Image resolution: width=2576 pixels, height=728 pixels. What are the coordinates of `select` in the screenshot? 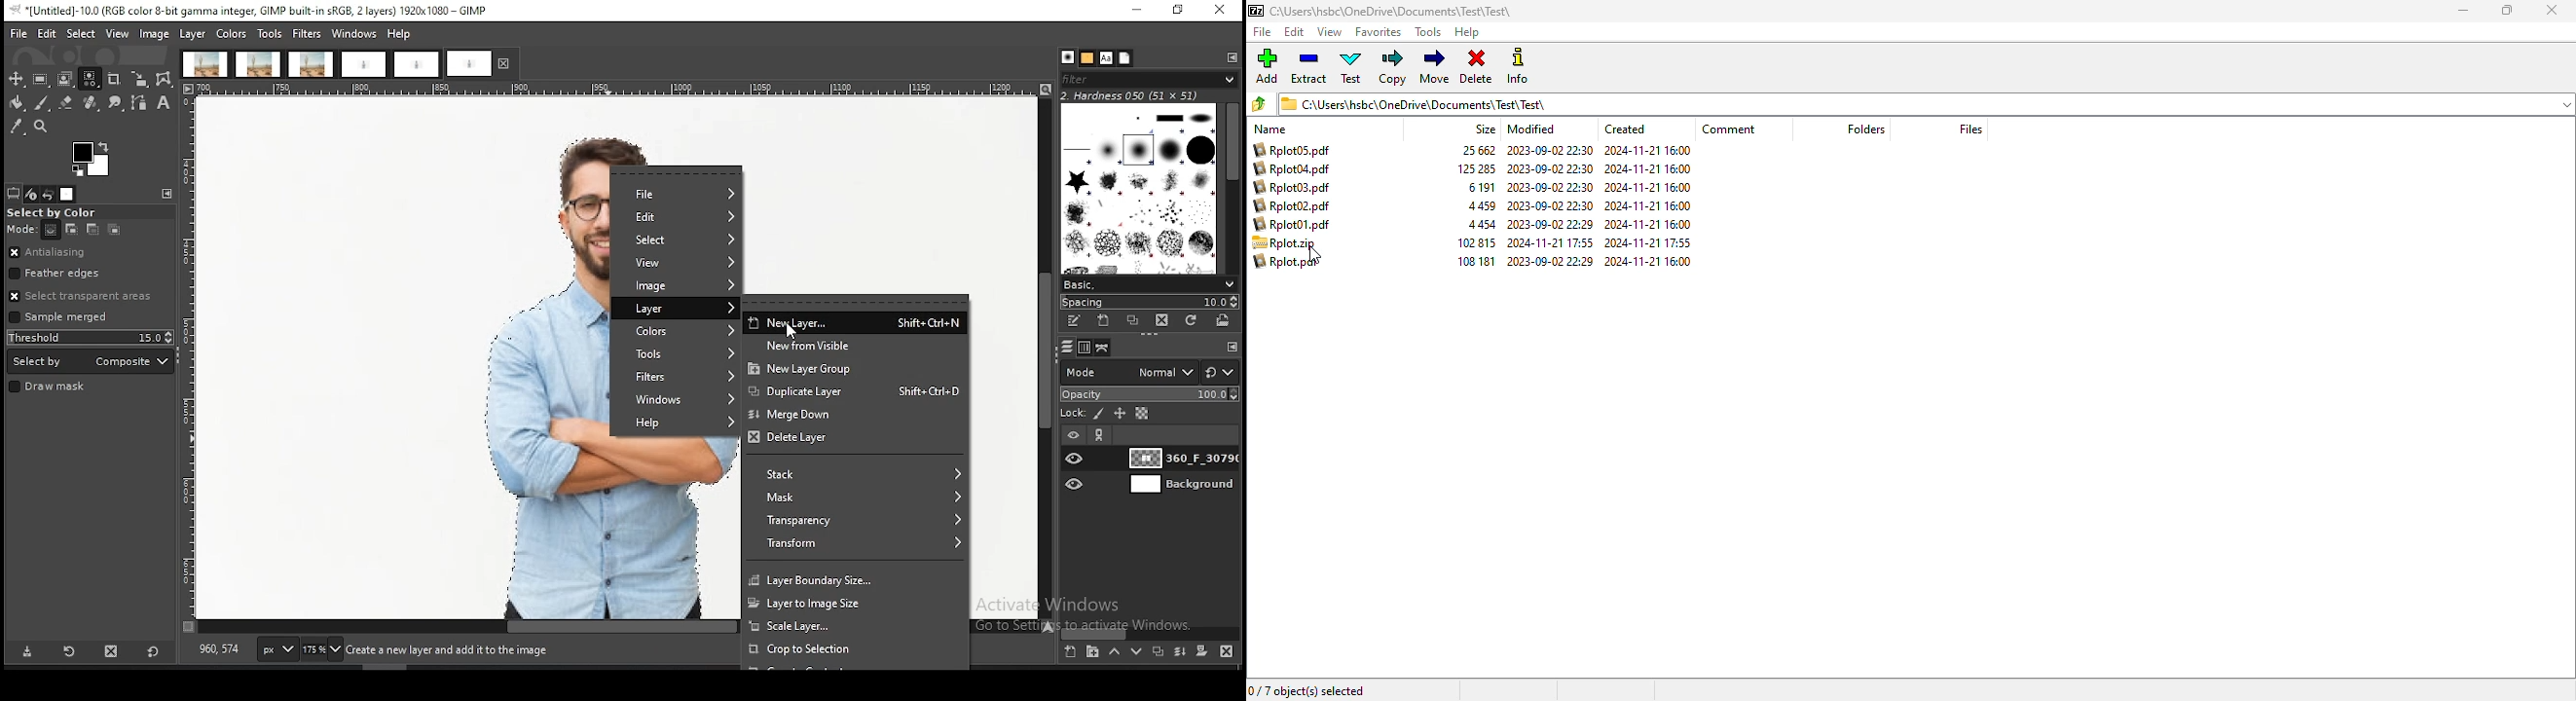 It's located at (675, 242).